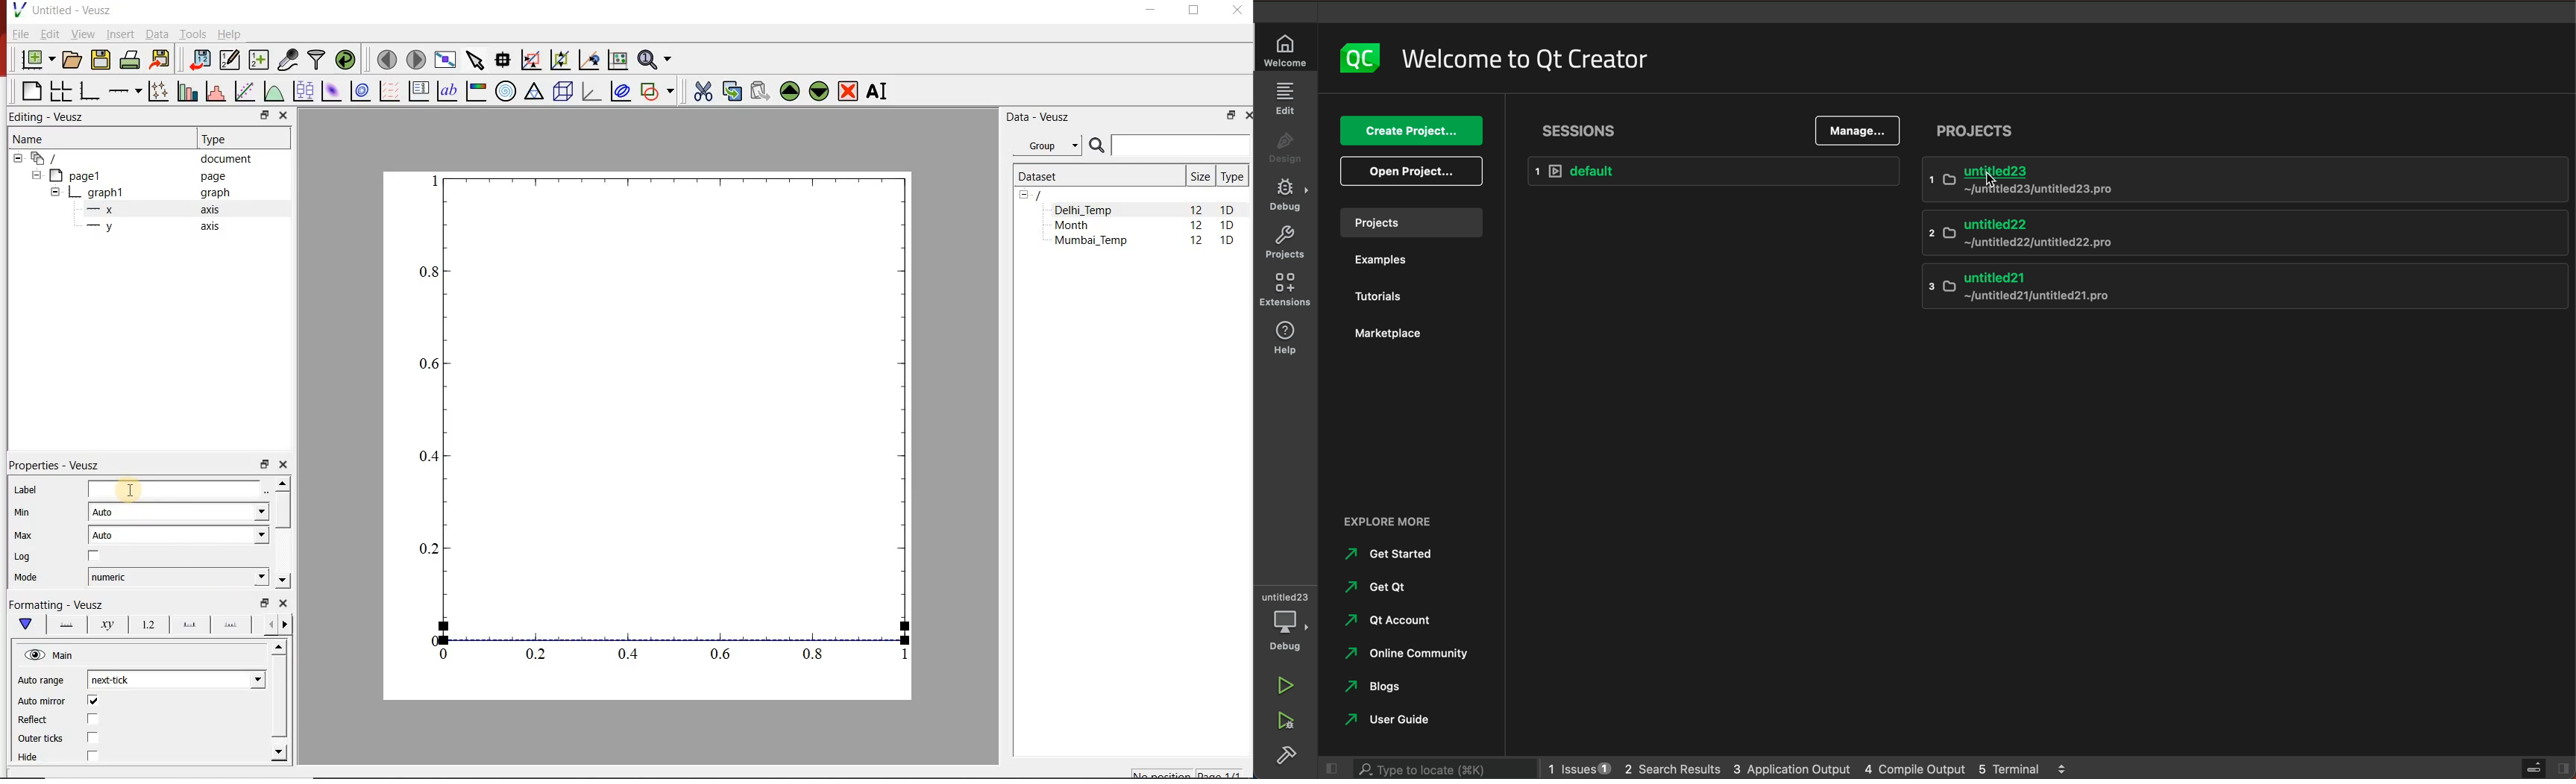  Describe the element at coordinates (1040, 117) in the screenshot. I see `Data - Veusz` at that location.